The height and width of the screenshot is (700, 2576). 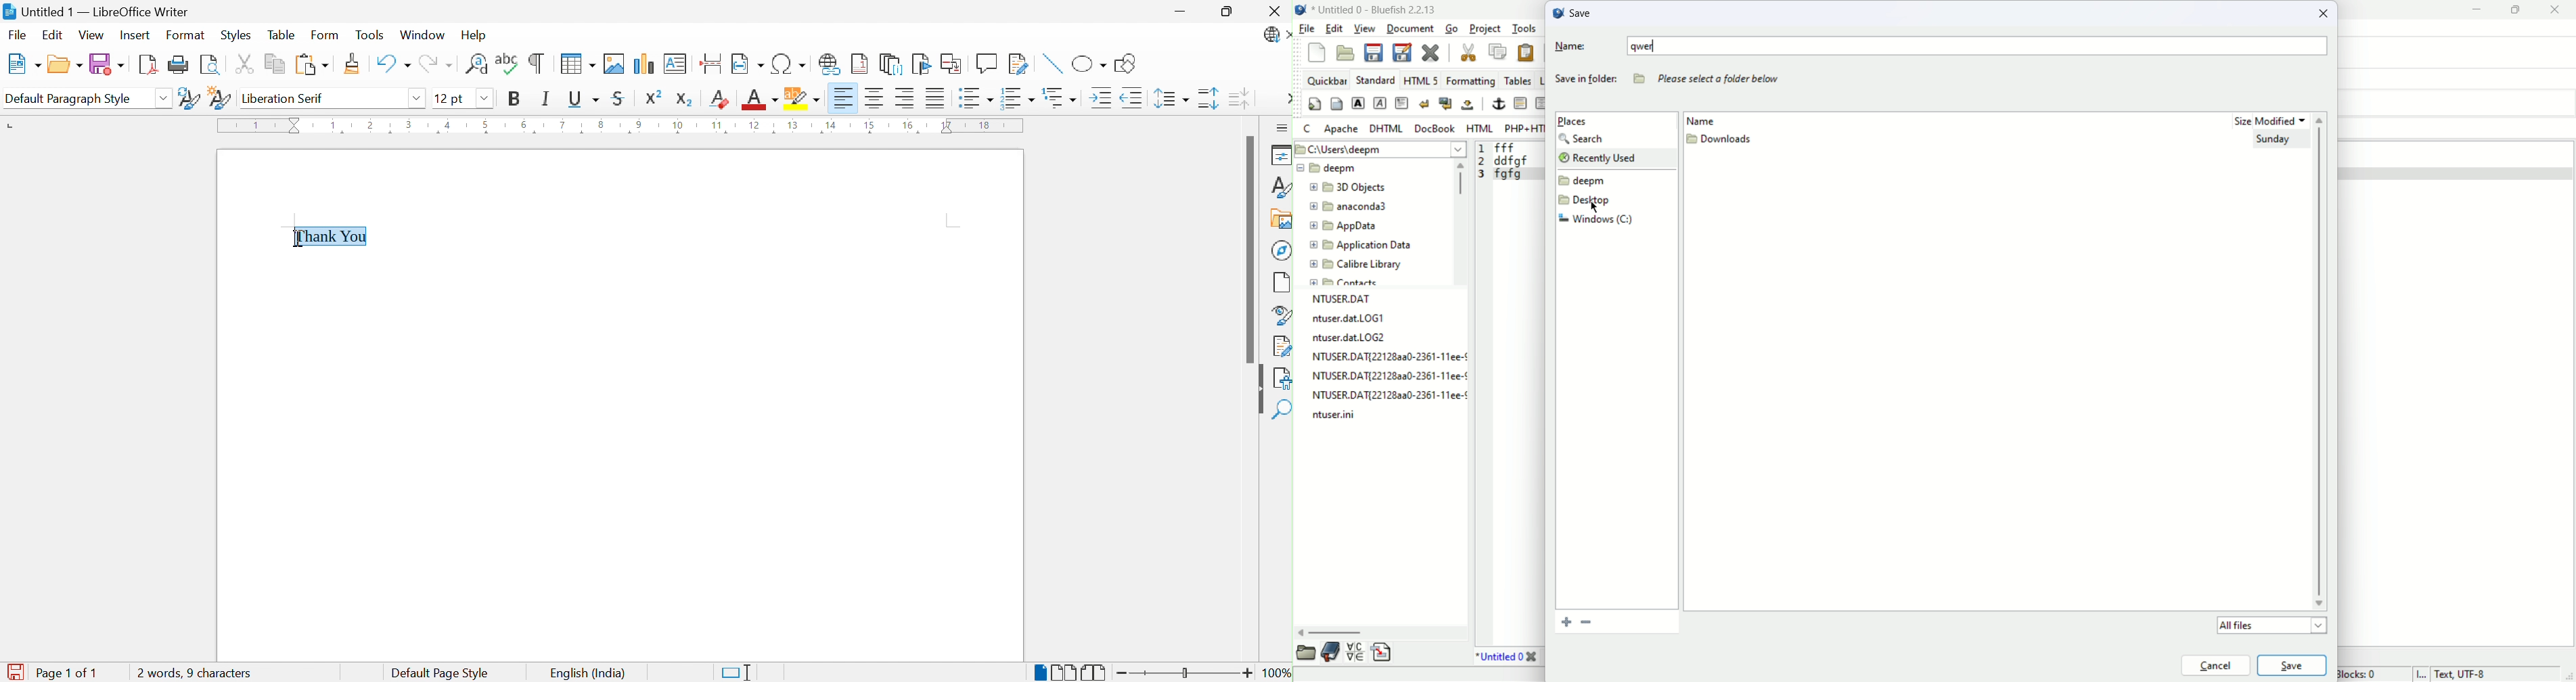 I want to click on window, so click(x=1596, y=221).